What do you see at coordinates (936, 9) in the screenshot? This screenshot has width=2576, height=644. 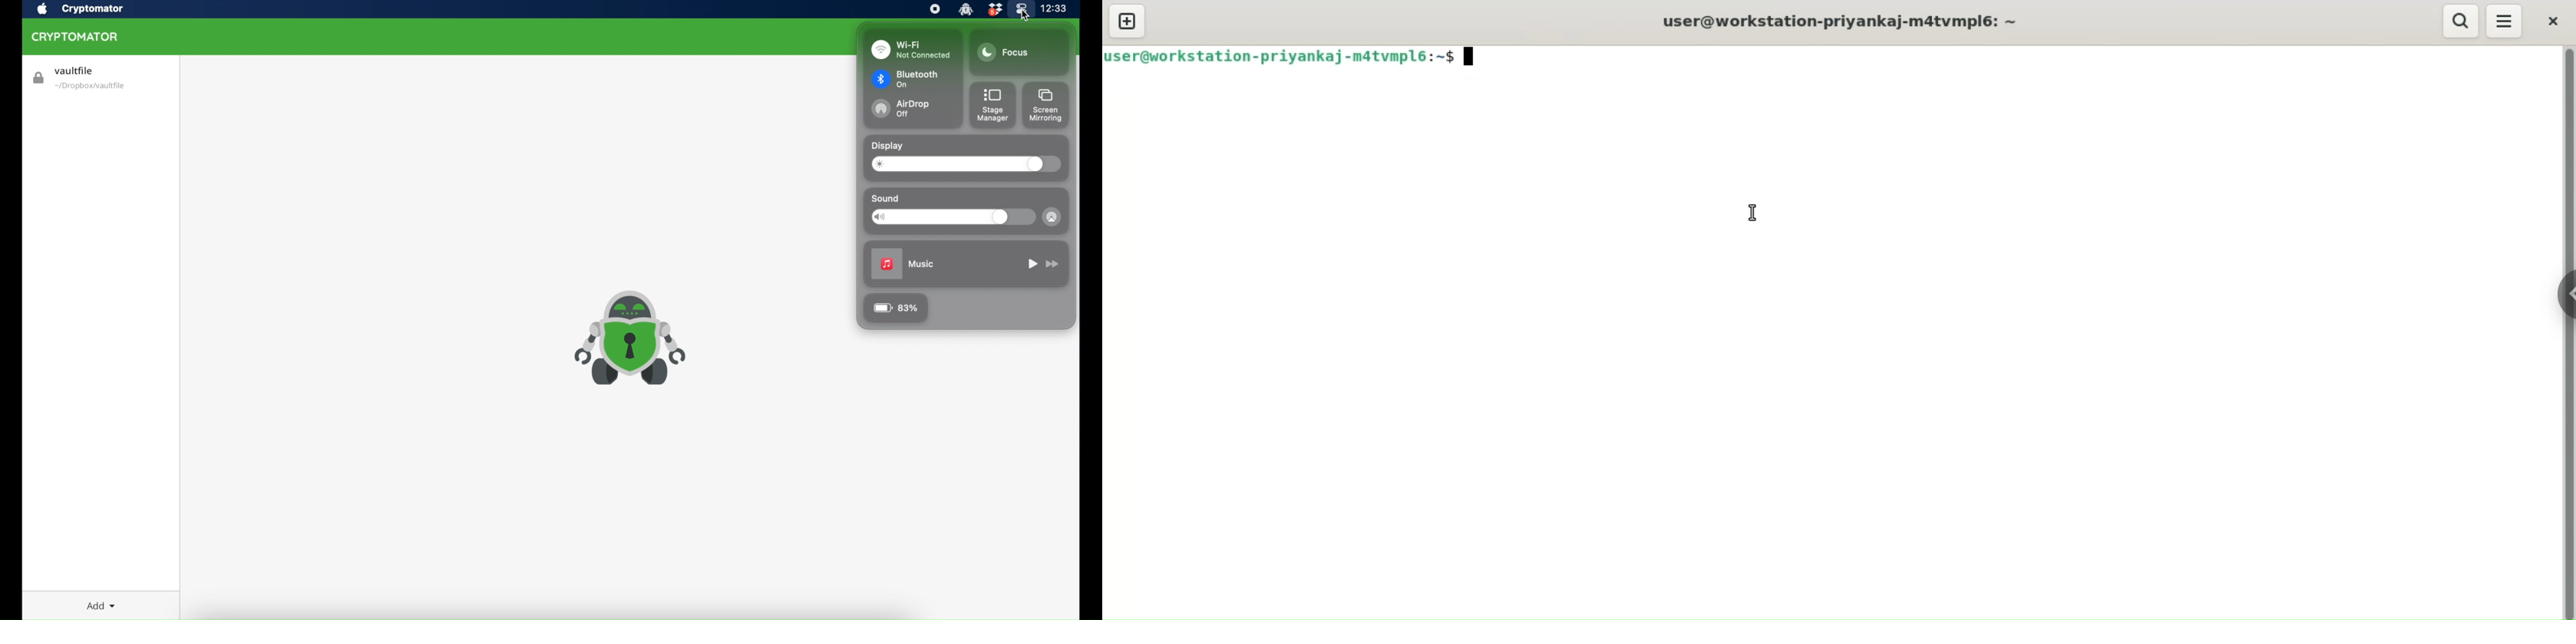 I see `screen recorder icon` at bounding box center [936, 9].